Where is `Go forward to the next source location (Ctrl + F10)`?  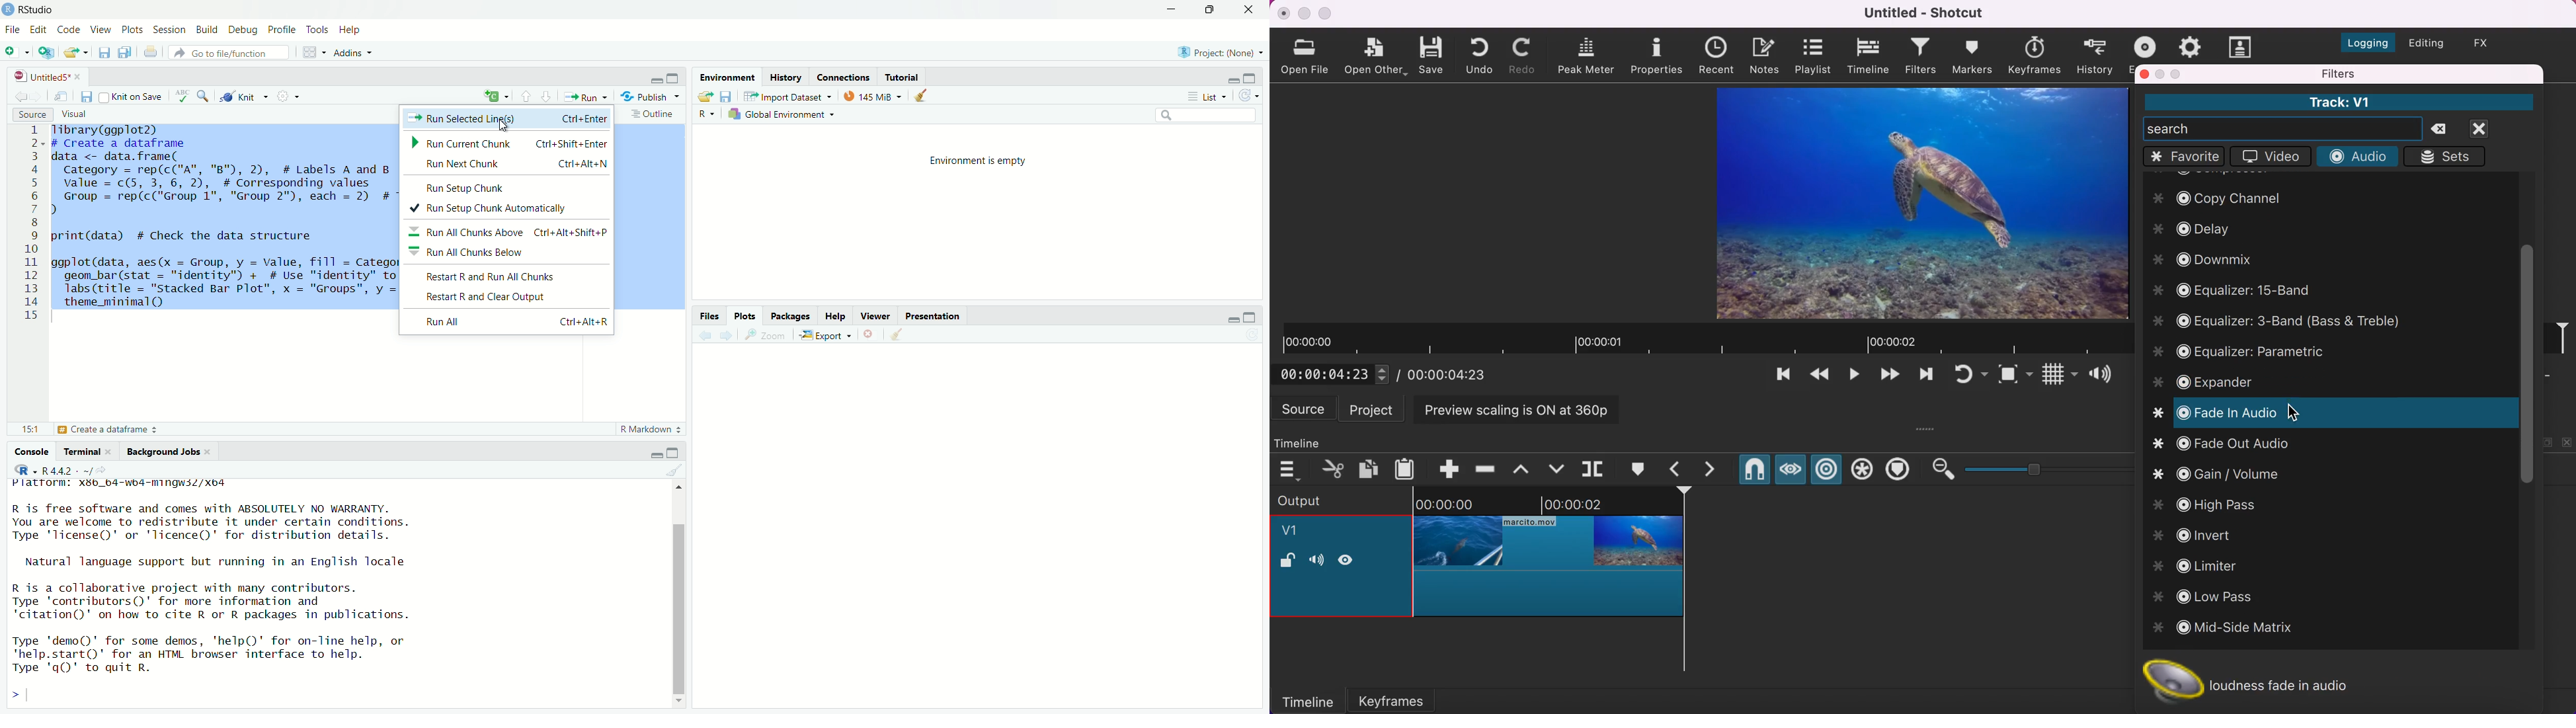
Go forward to the next source location (Ctrl + F10) is located at coordinates (38, 94).